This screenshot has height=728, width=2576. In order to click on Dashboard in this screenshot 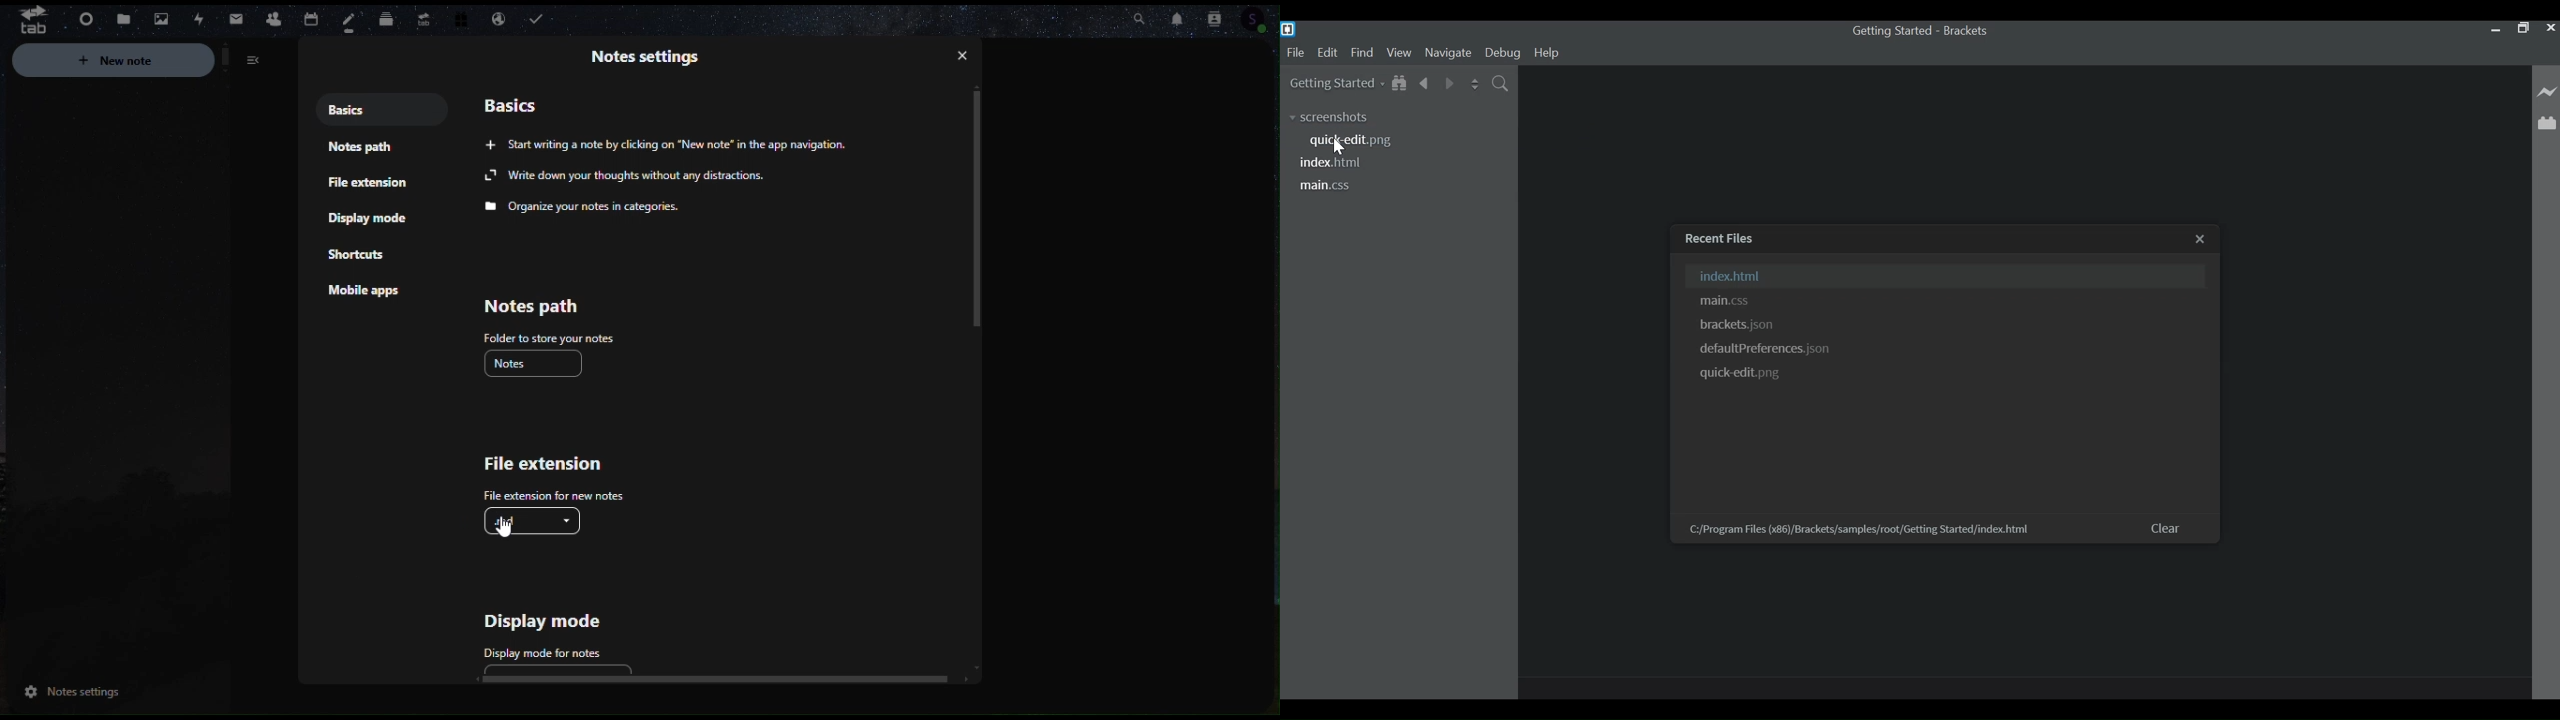, I will do `click(83, 21)`.